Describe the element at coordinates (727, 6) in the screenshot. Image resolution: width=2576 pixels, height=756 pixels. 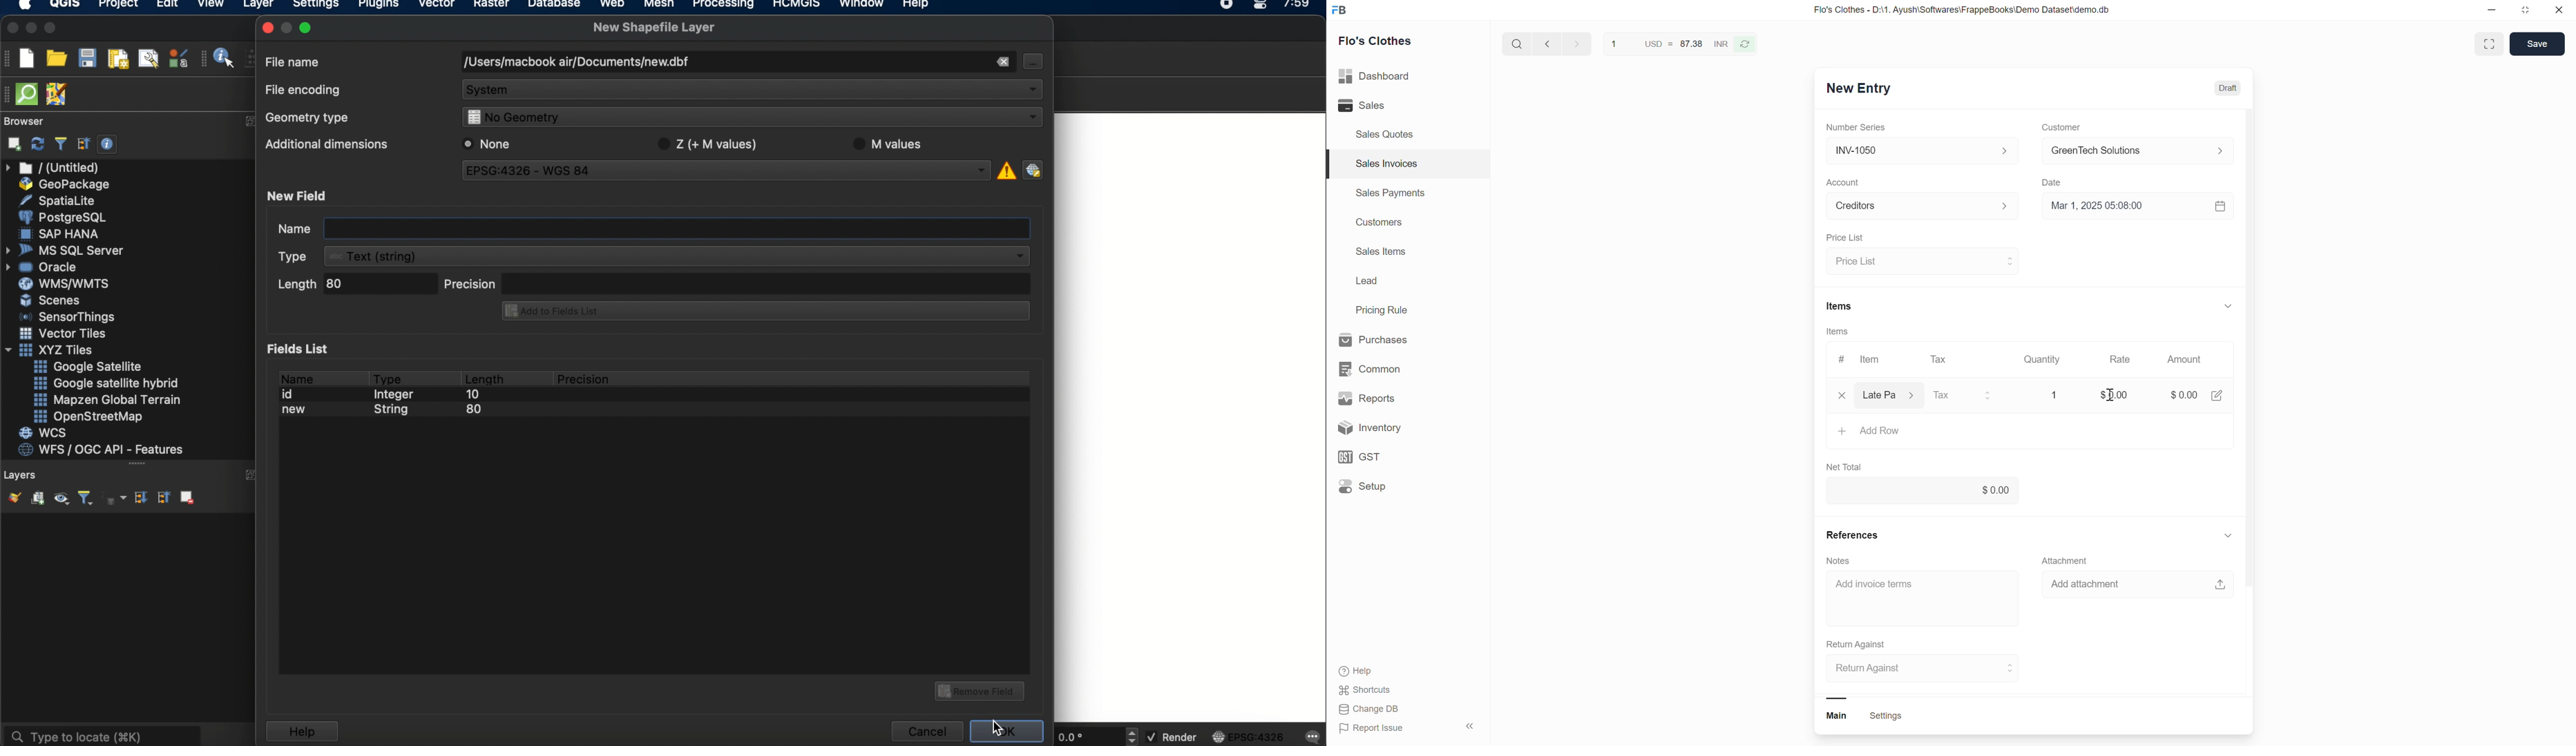
I see `processing` at that location.